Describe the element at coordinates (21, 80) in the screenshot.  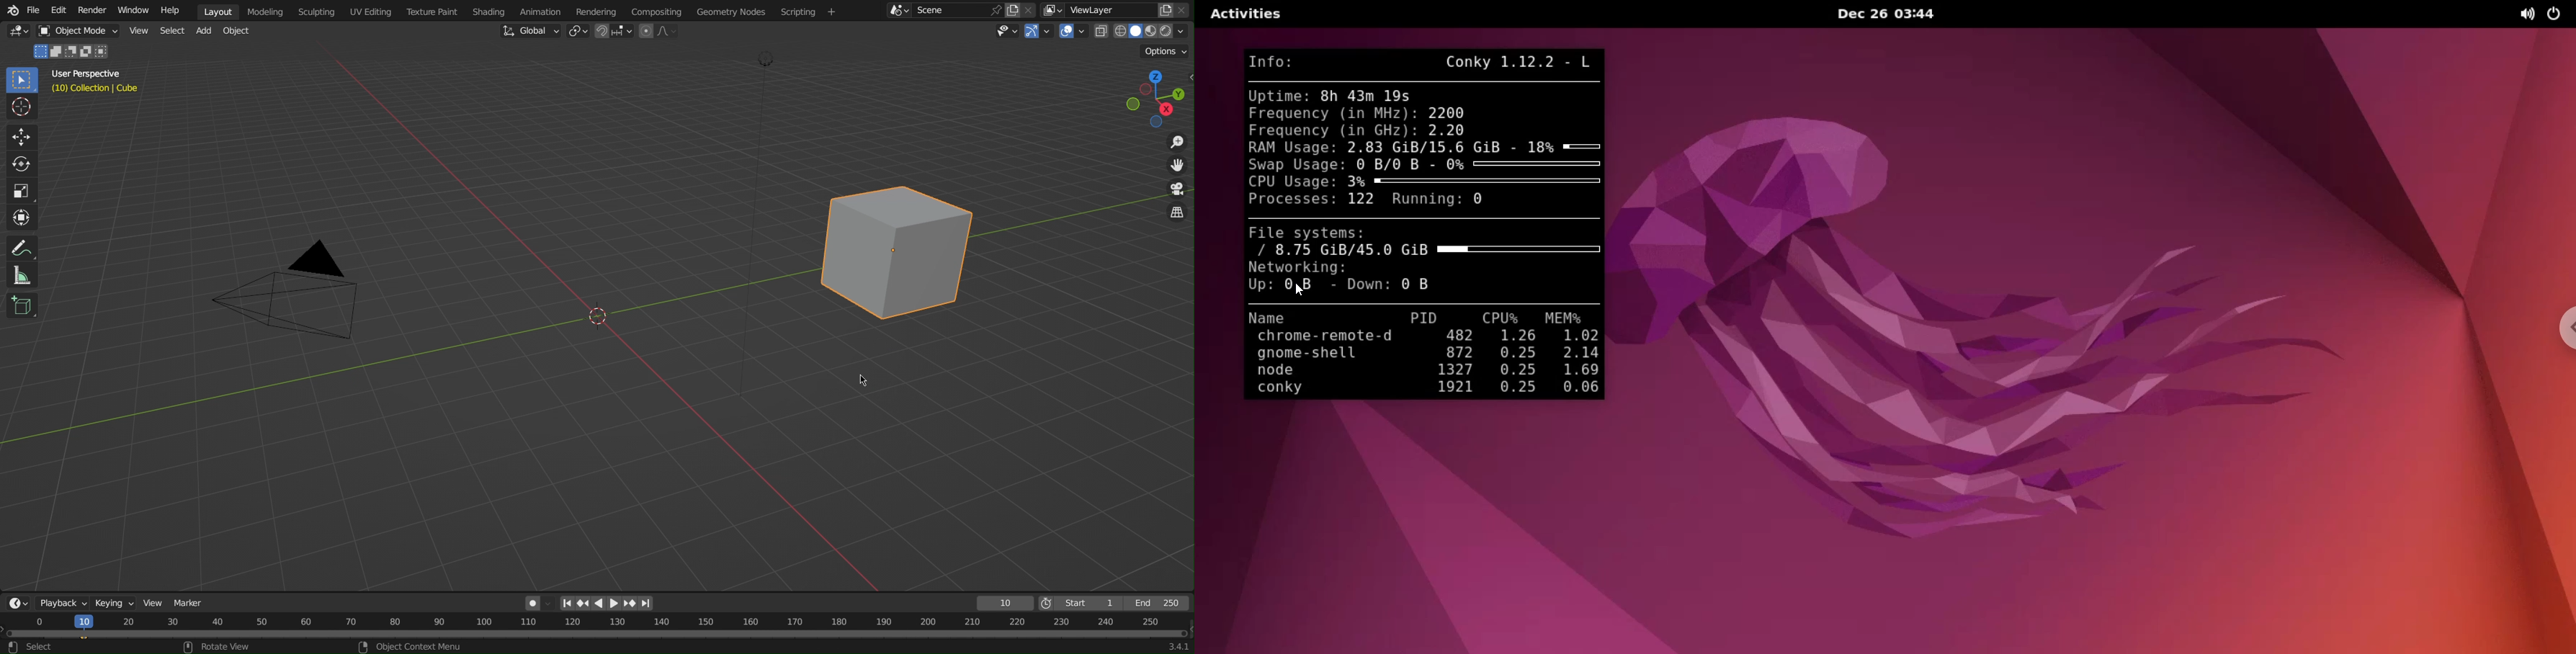
I see `Select Box` at that location.